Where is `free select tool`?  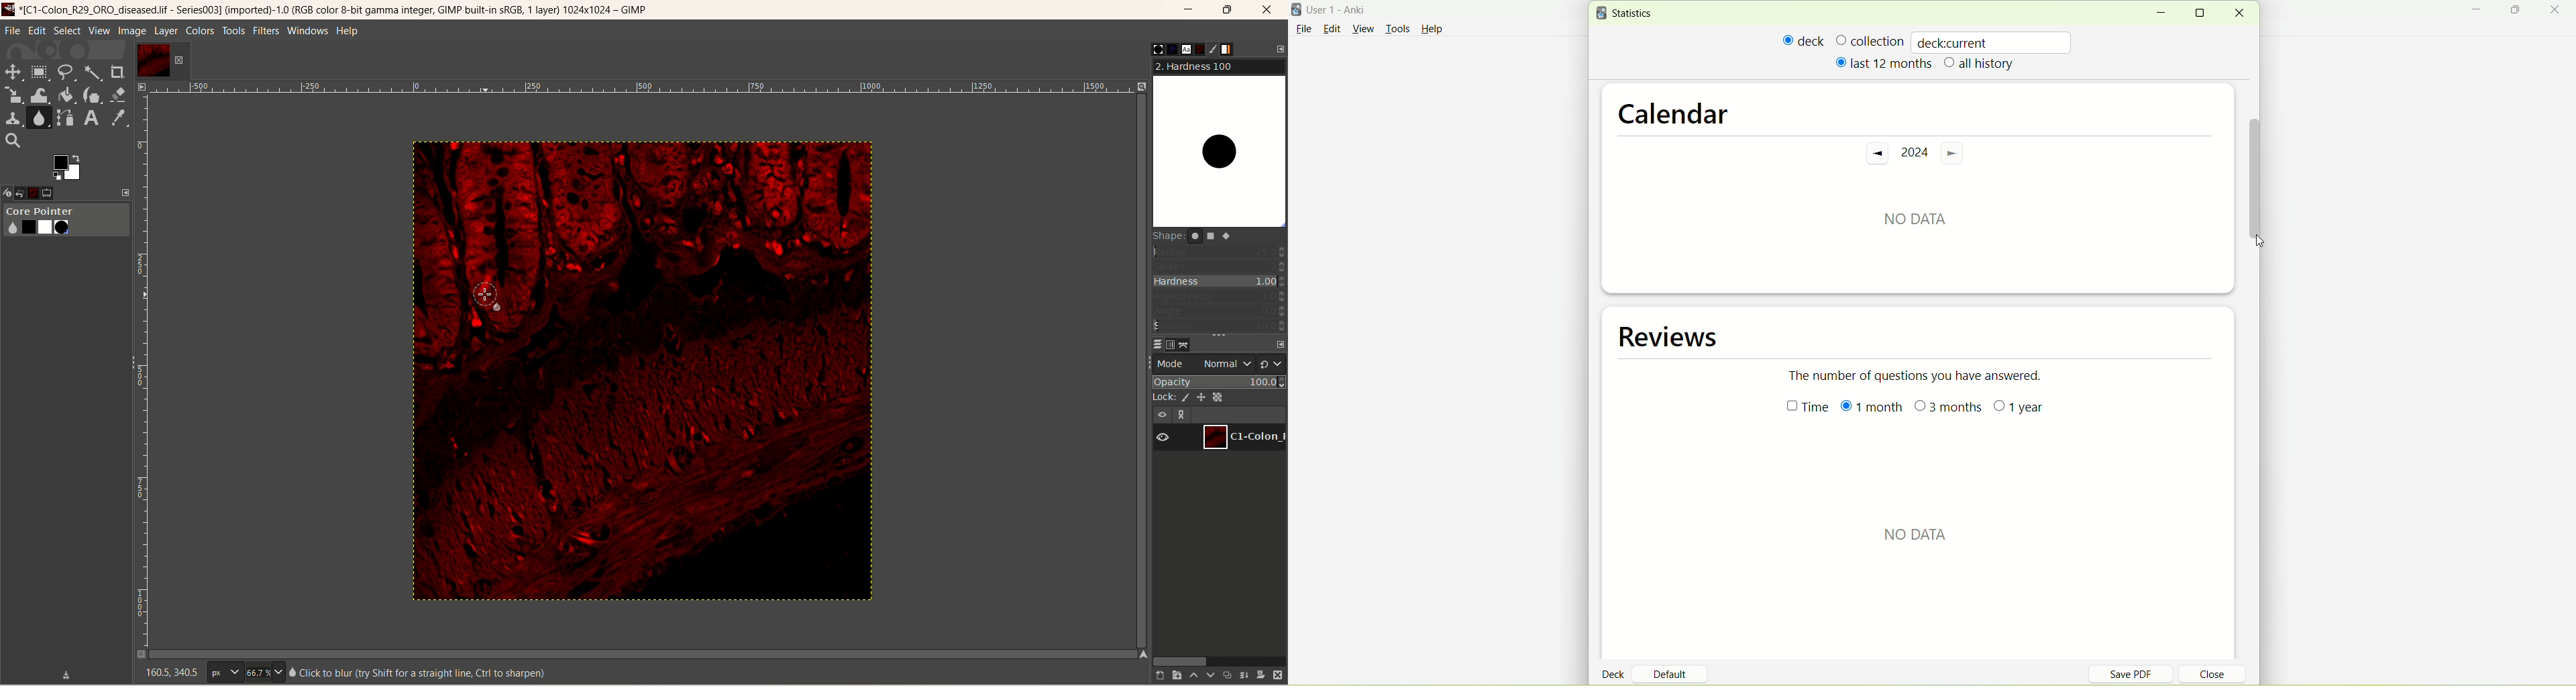 free select tool is located at coordinates (68, 72).